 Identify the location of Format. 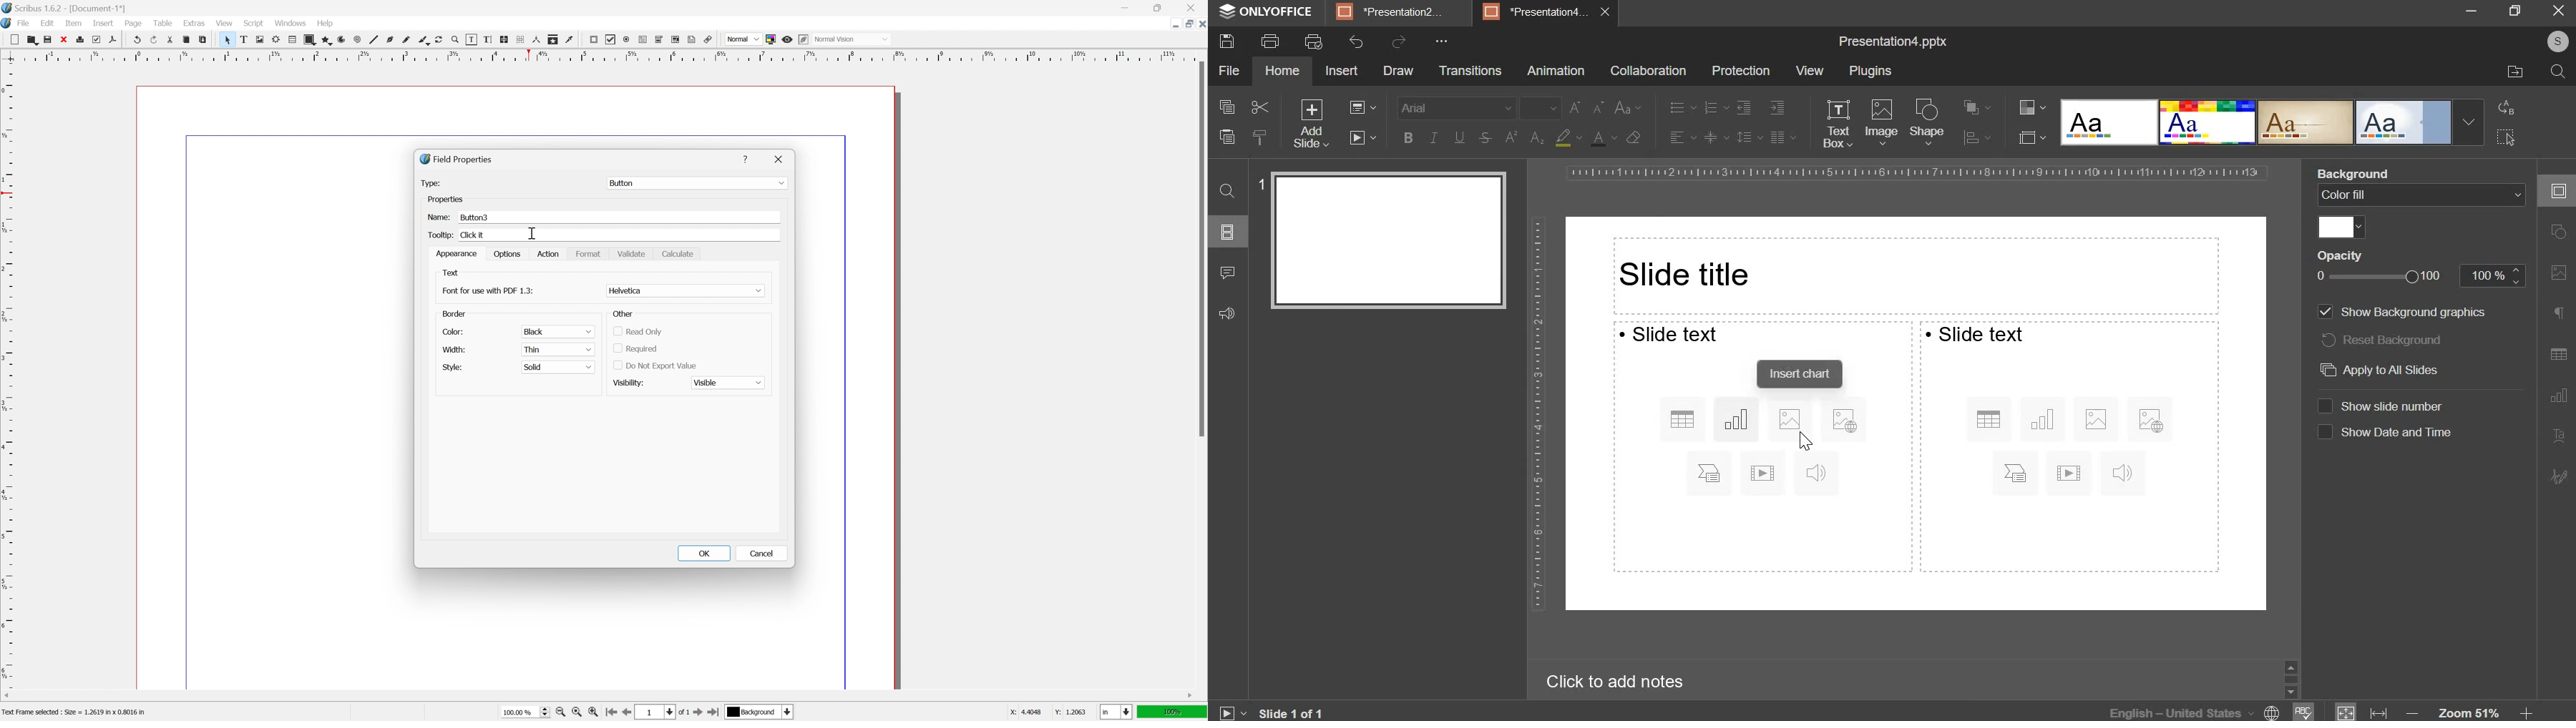
(590, 254).